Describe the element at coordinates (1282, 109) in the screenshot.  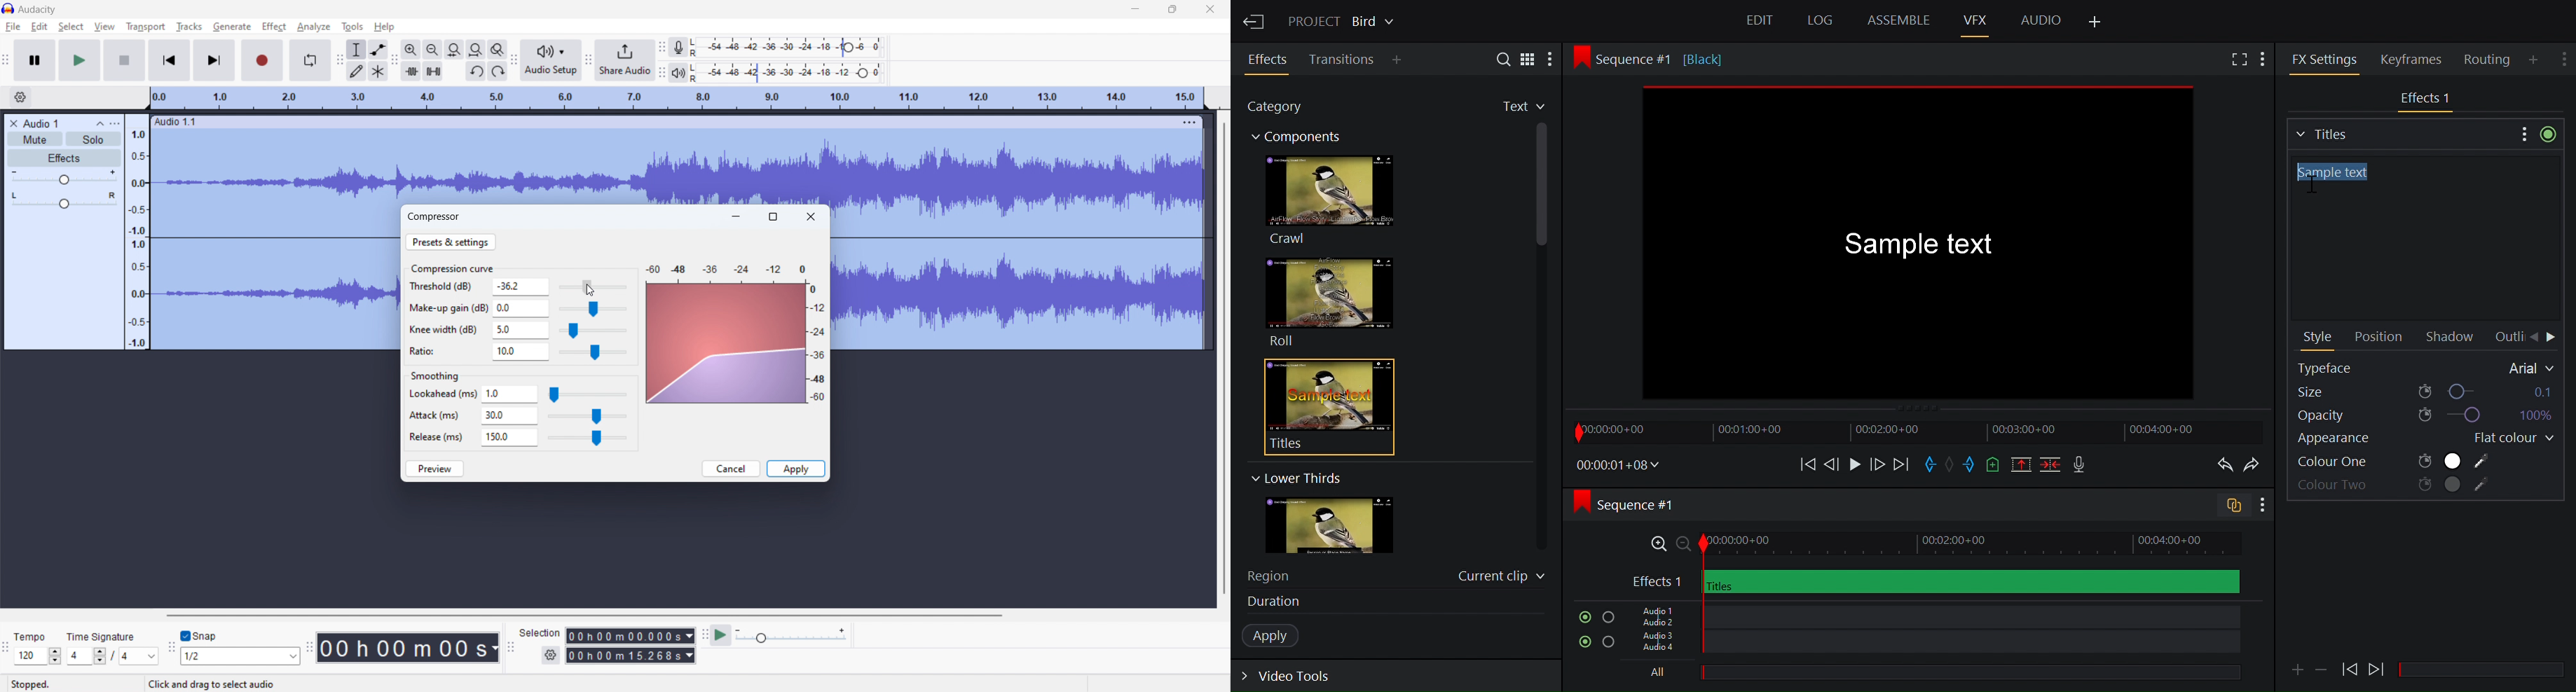
I see `Category` at that location.